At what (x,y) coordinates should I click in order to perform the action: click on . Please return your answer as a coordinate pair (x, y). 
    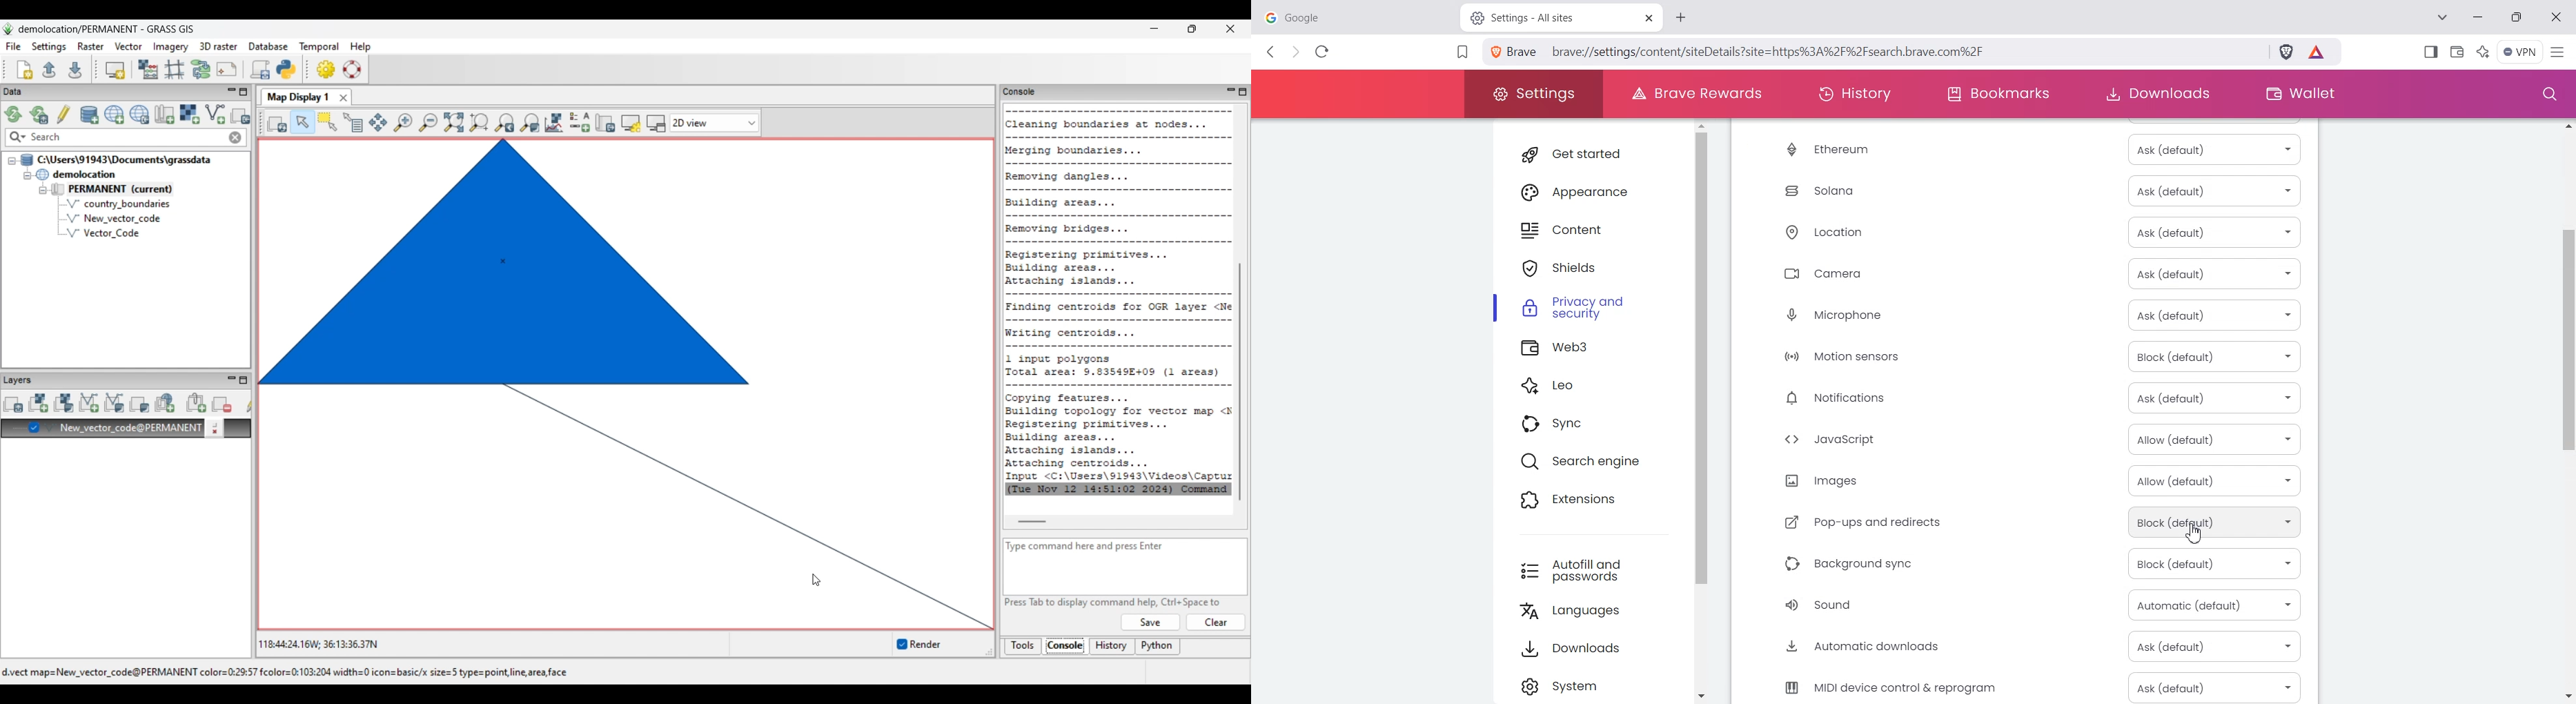
    Looking at the image, I should click on (2520, 52).